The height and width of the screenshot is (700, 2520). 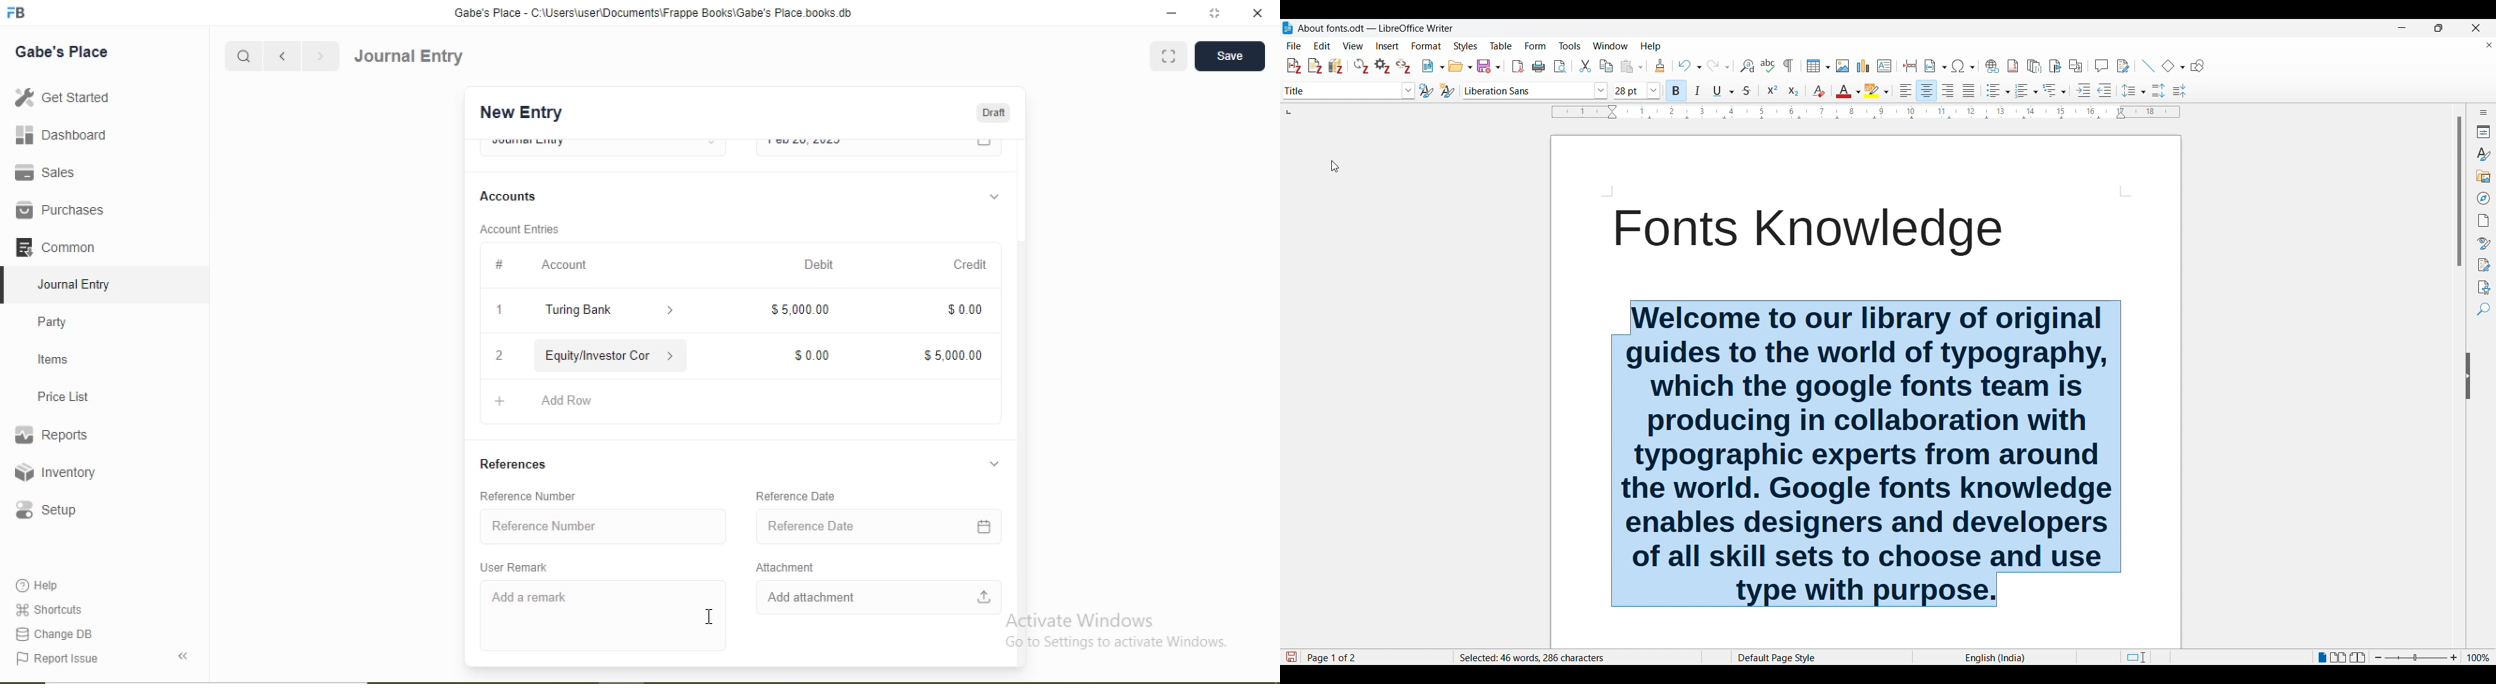 What do you see at coordinates (2484, 132) in the screenshot?
I see `Properties` at bounding box center [2484, 132].